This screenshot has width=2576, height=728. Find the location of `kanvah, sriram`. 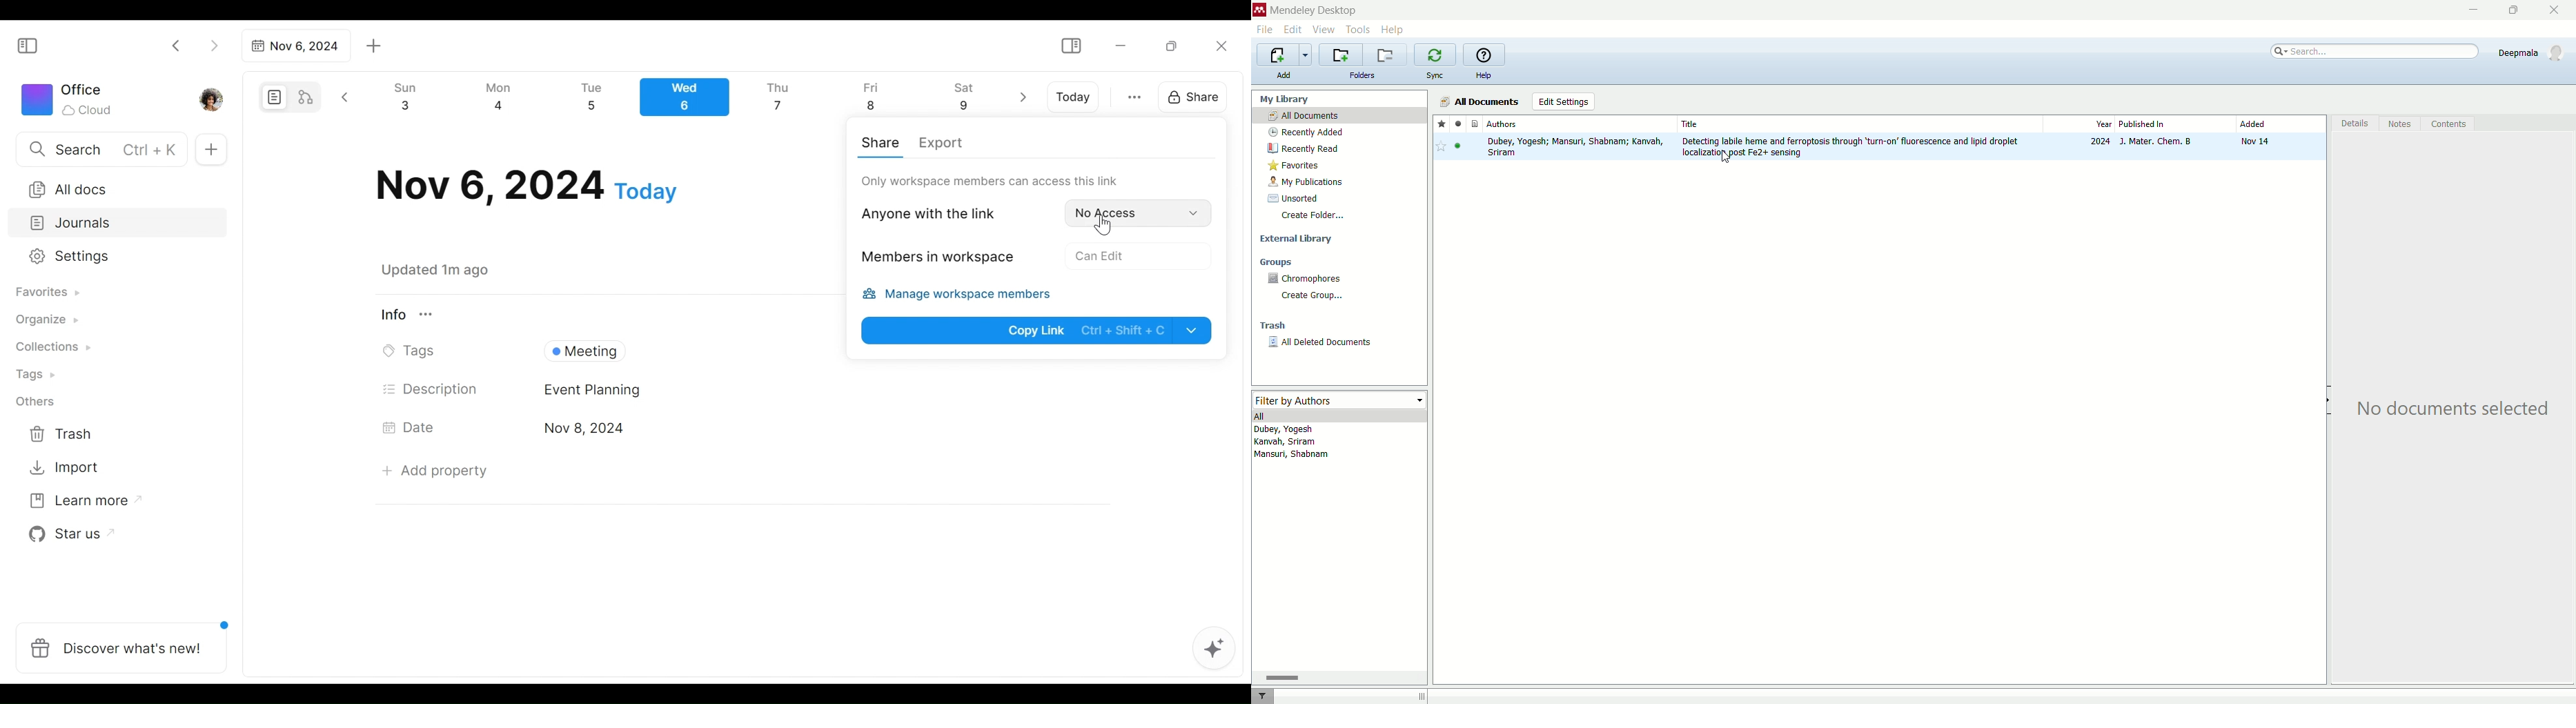

kanvah, sriram is located at coordinates (1285, 442).